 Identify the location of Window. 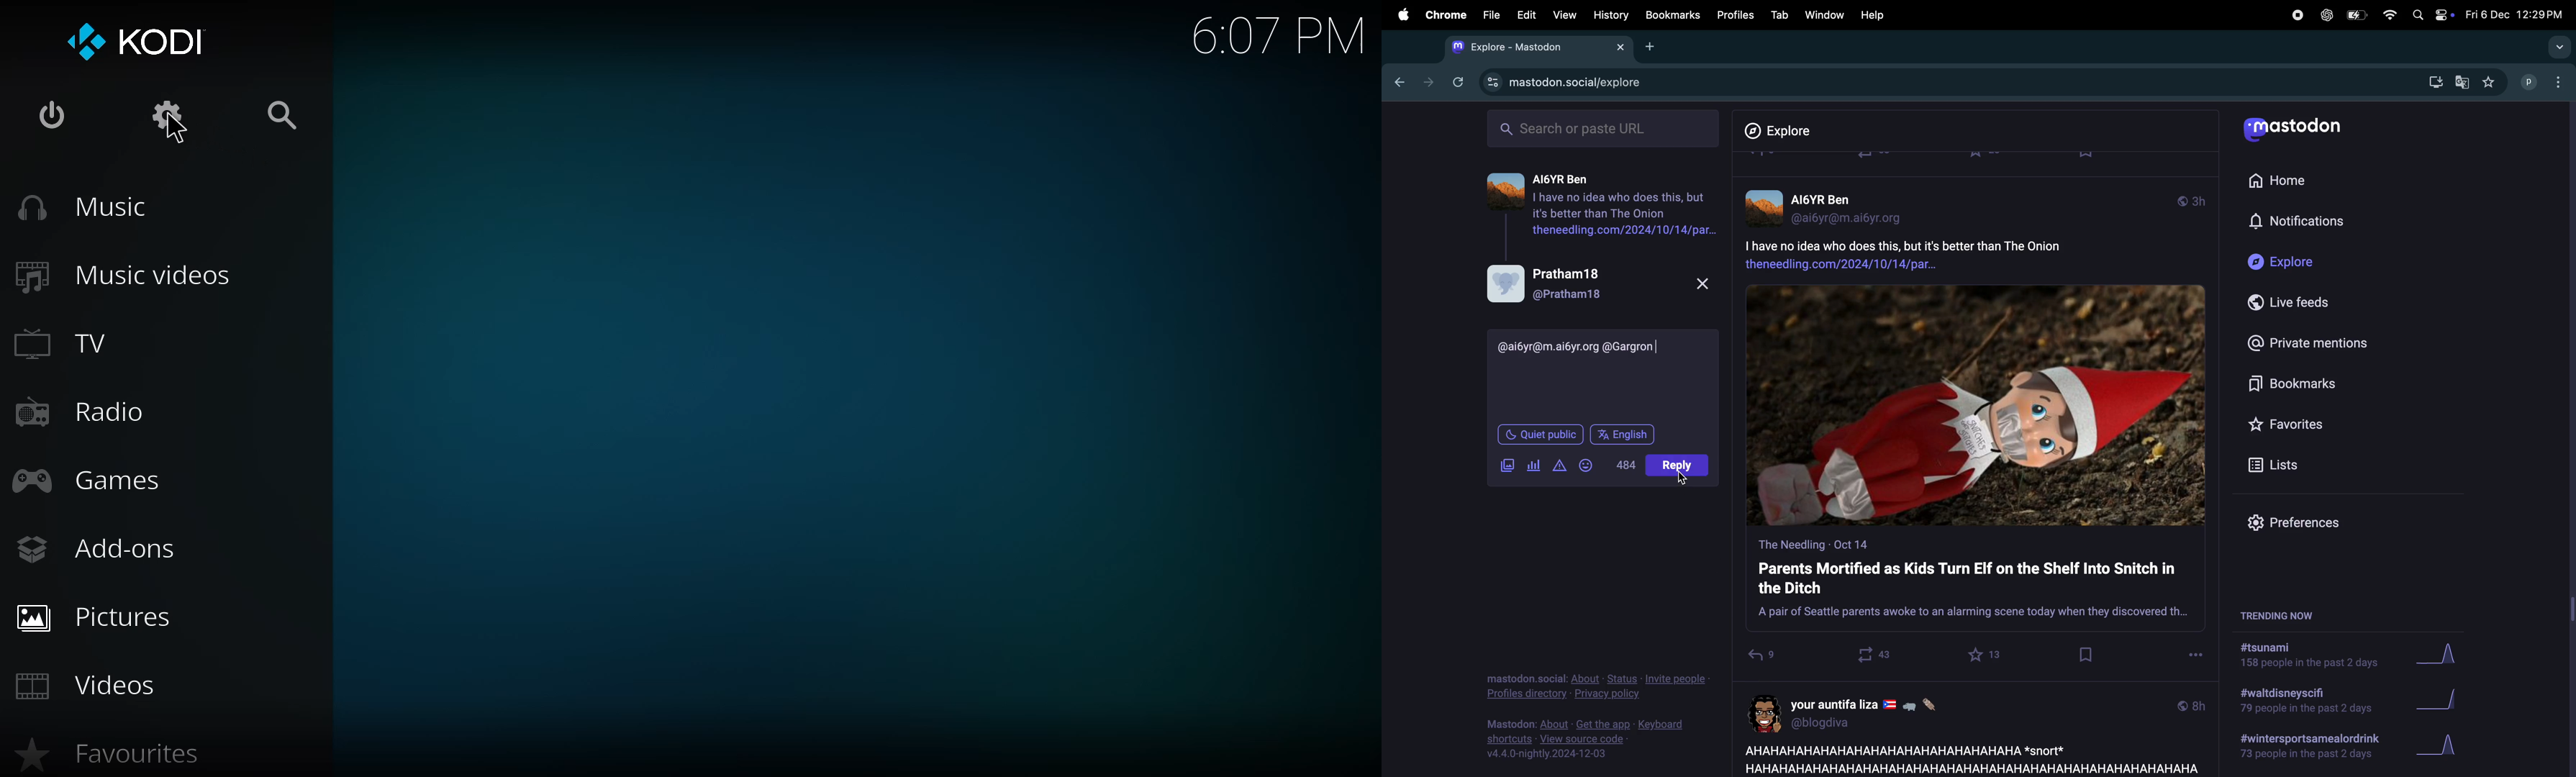
(1823, 15).